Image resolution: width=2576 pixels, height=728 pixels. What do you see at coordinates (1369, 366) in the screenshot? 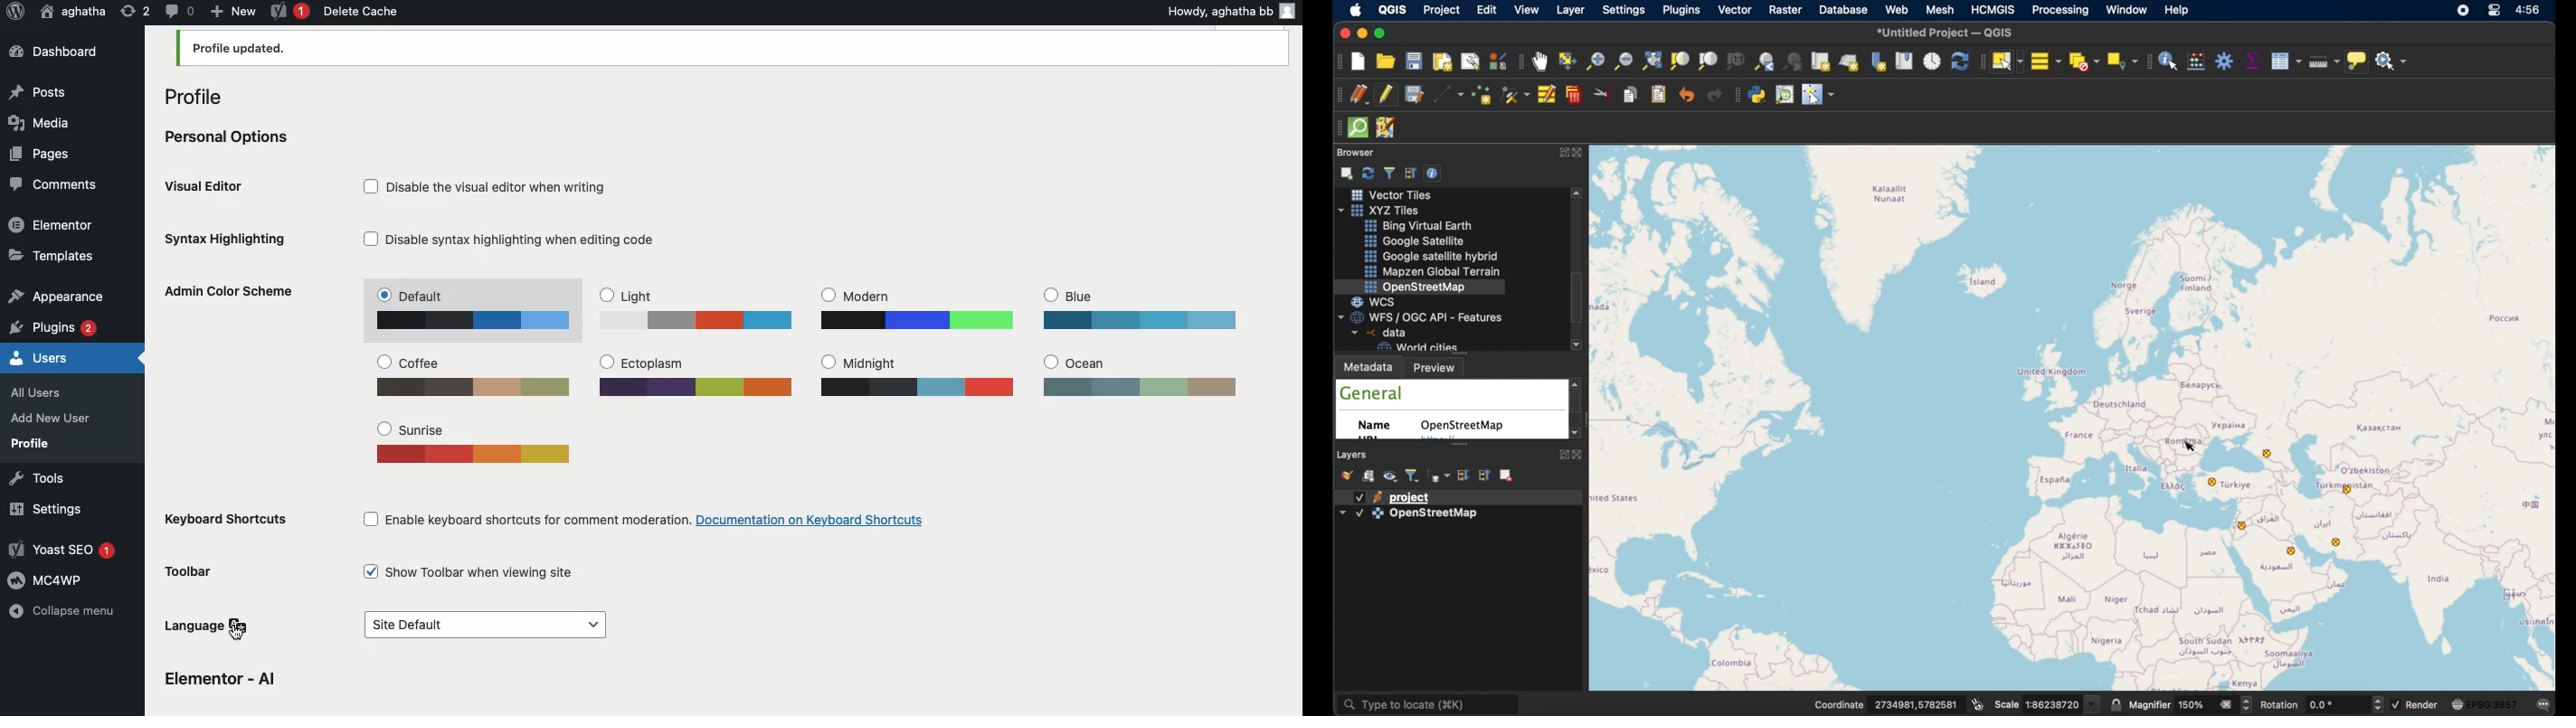
I see `metadata` at bounding box center [1369, 366].